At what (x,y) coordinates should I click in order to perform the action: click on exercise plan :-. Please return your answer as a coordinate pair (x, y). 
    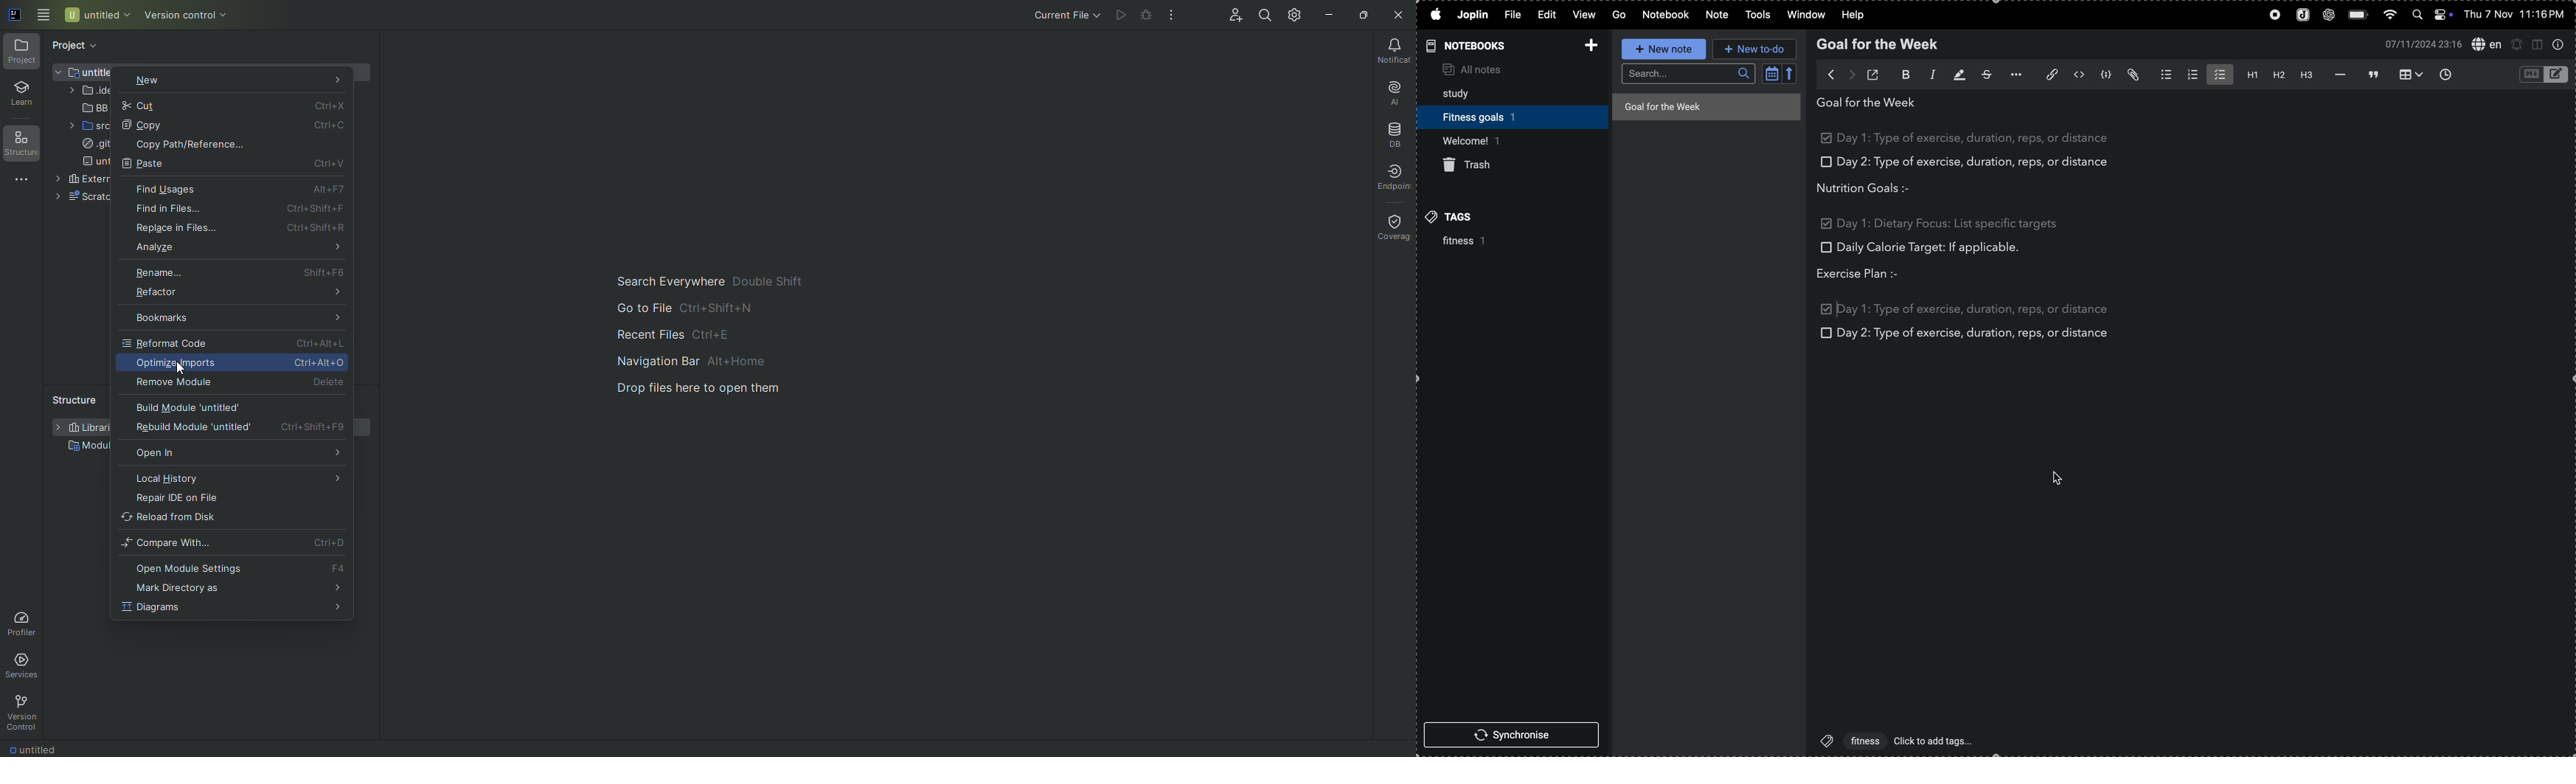
    Looking at the image, I should click on (1867, 275).